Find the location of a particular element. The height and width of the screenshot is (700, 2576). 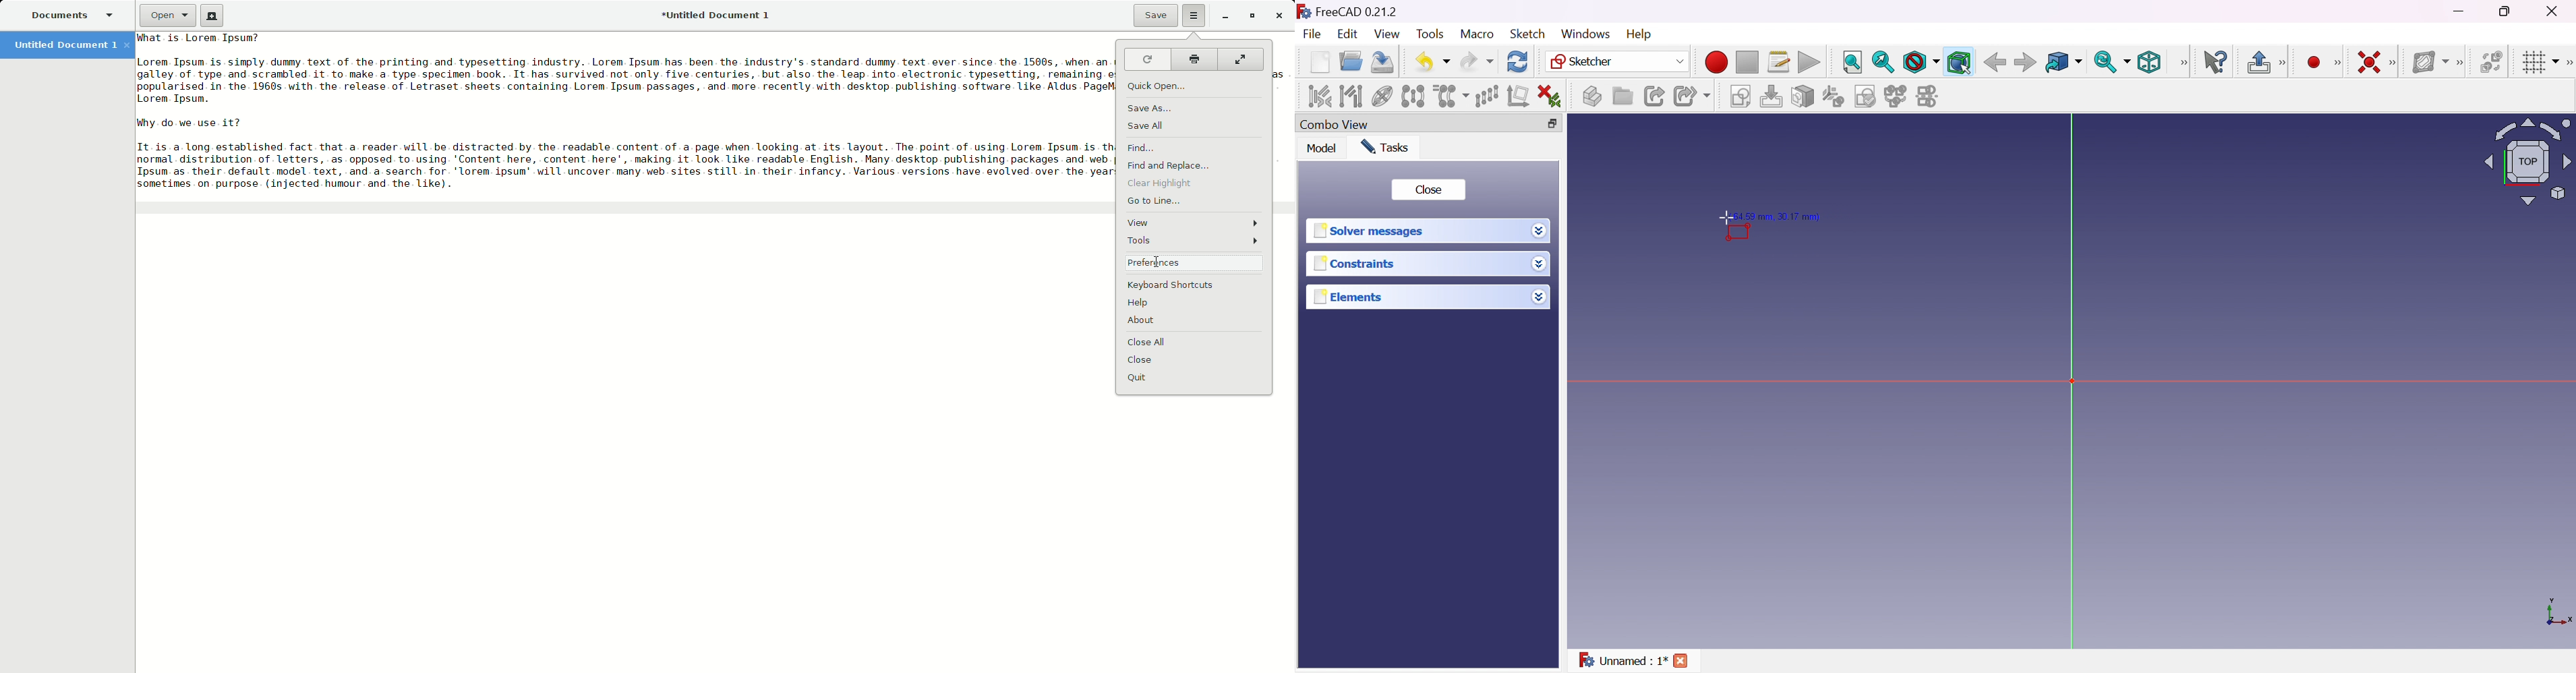

Symmetry is located at coordinates (1412, 95).